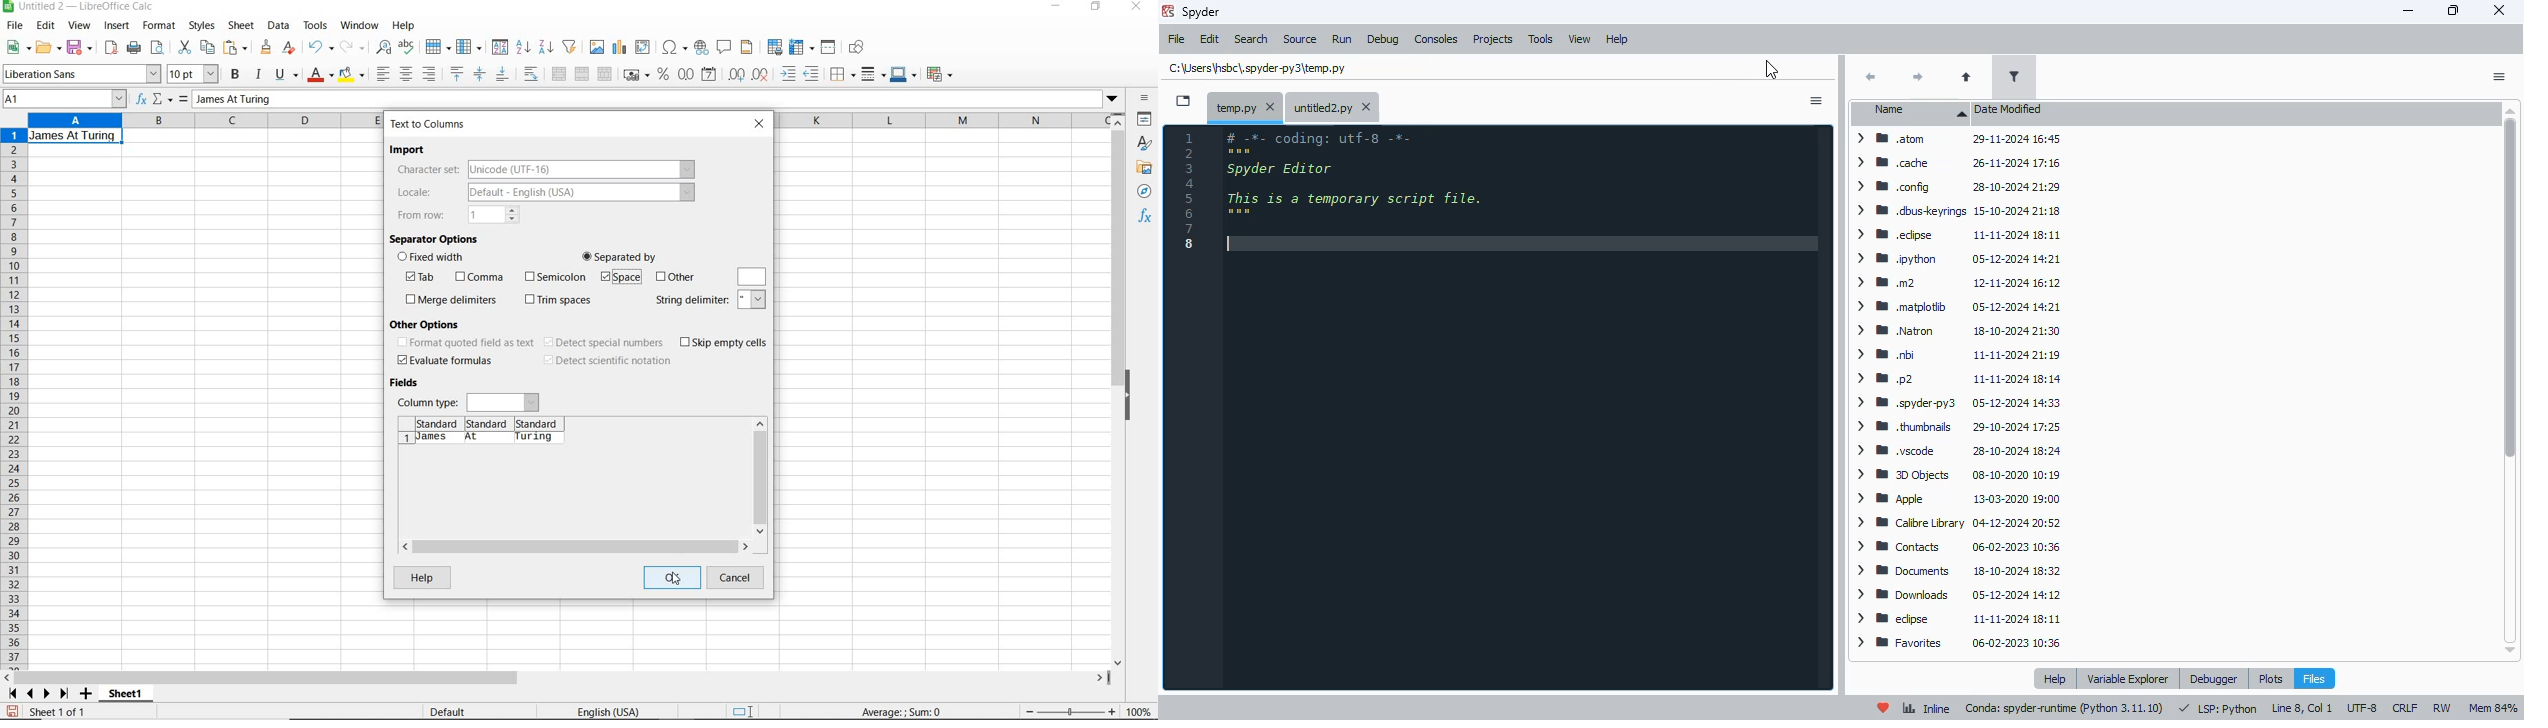 The height and width of the screenshot is (728, 2548). I want to click on standard selection, so click(746, 710).